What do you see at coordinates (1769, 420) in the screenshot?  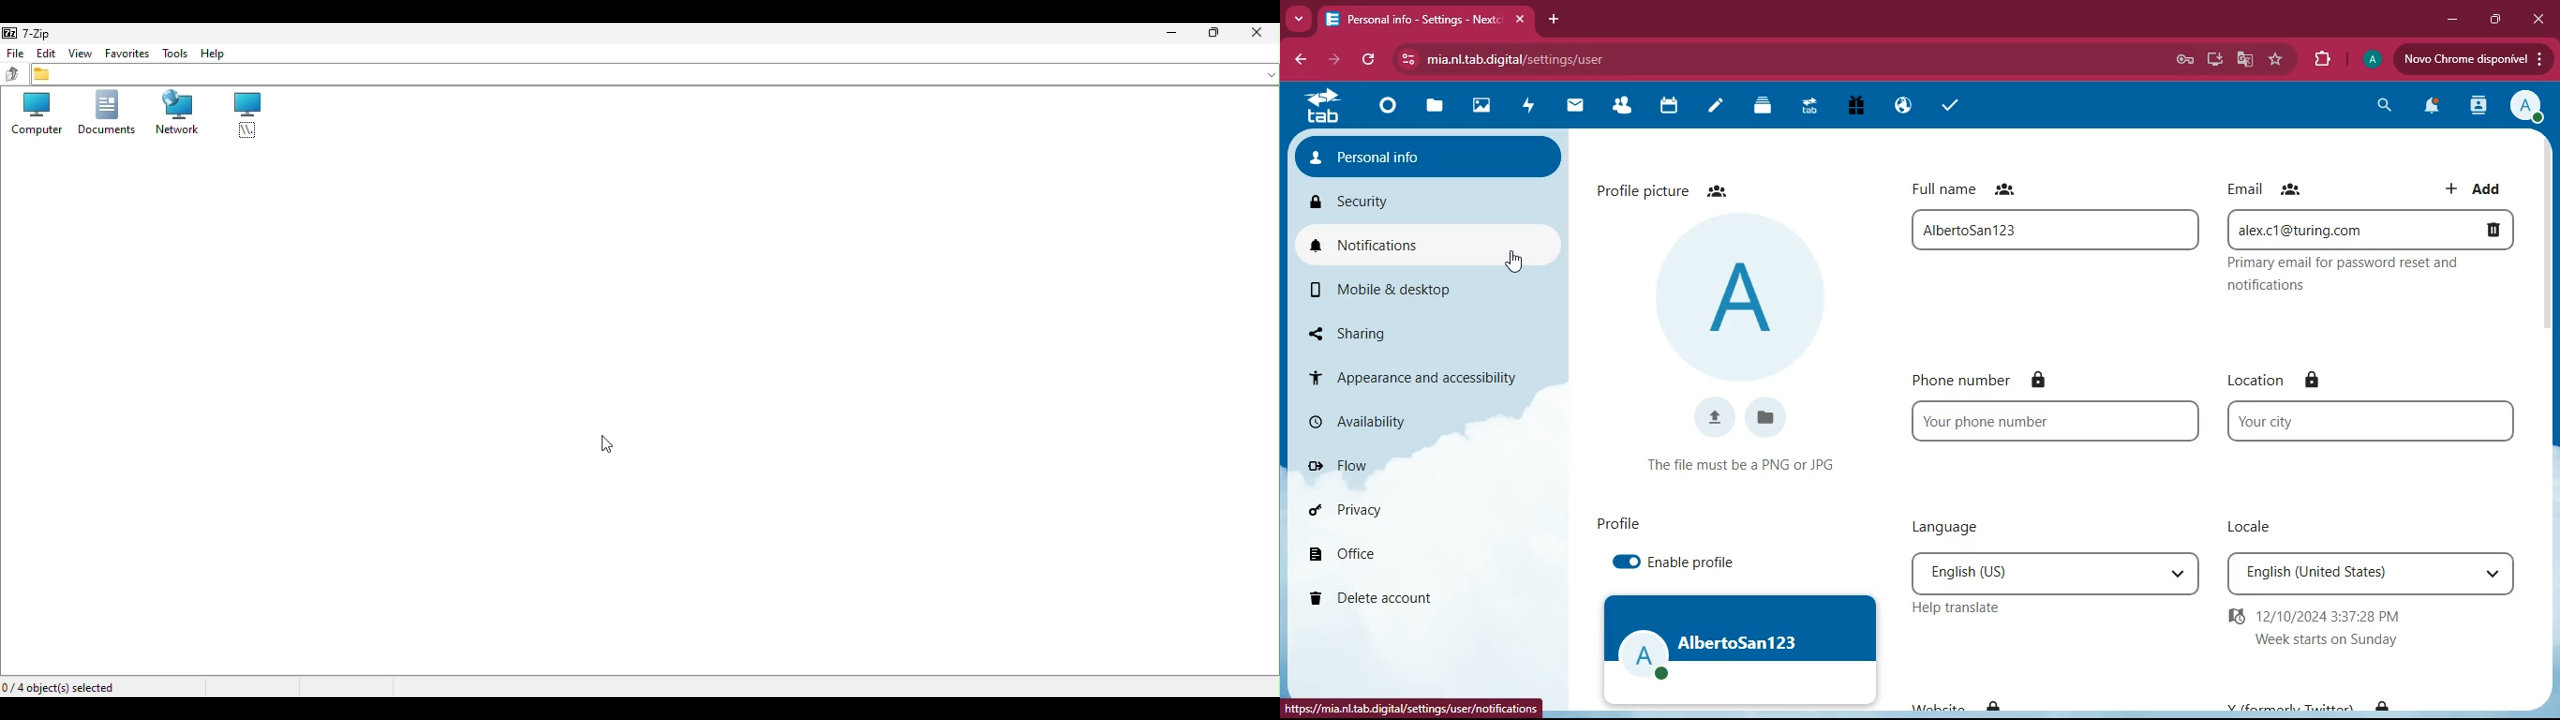 I see `files` at bounding box center [1769, 420].